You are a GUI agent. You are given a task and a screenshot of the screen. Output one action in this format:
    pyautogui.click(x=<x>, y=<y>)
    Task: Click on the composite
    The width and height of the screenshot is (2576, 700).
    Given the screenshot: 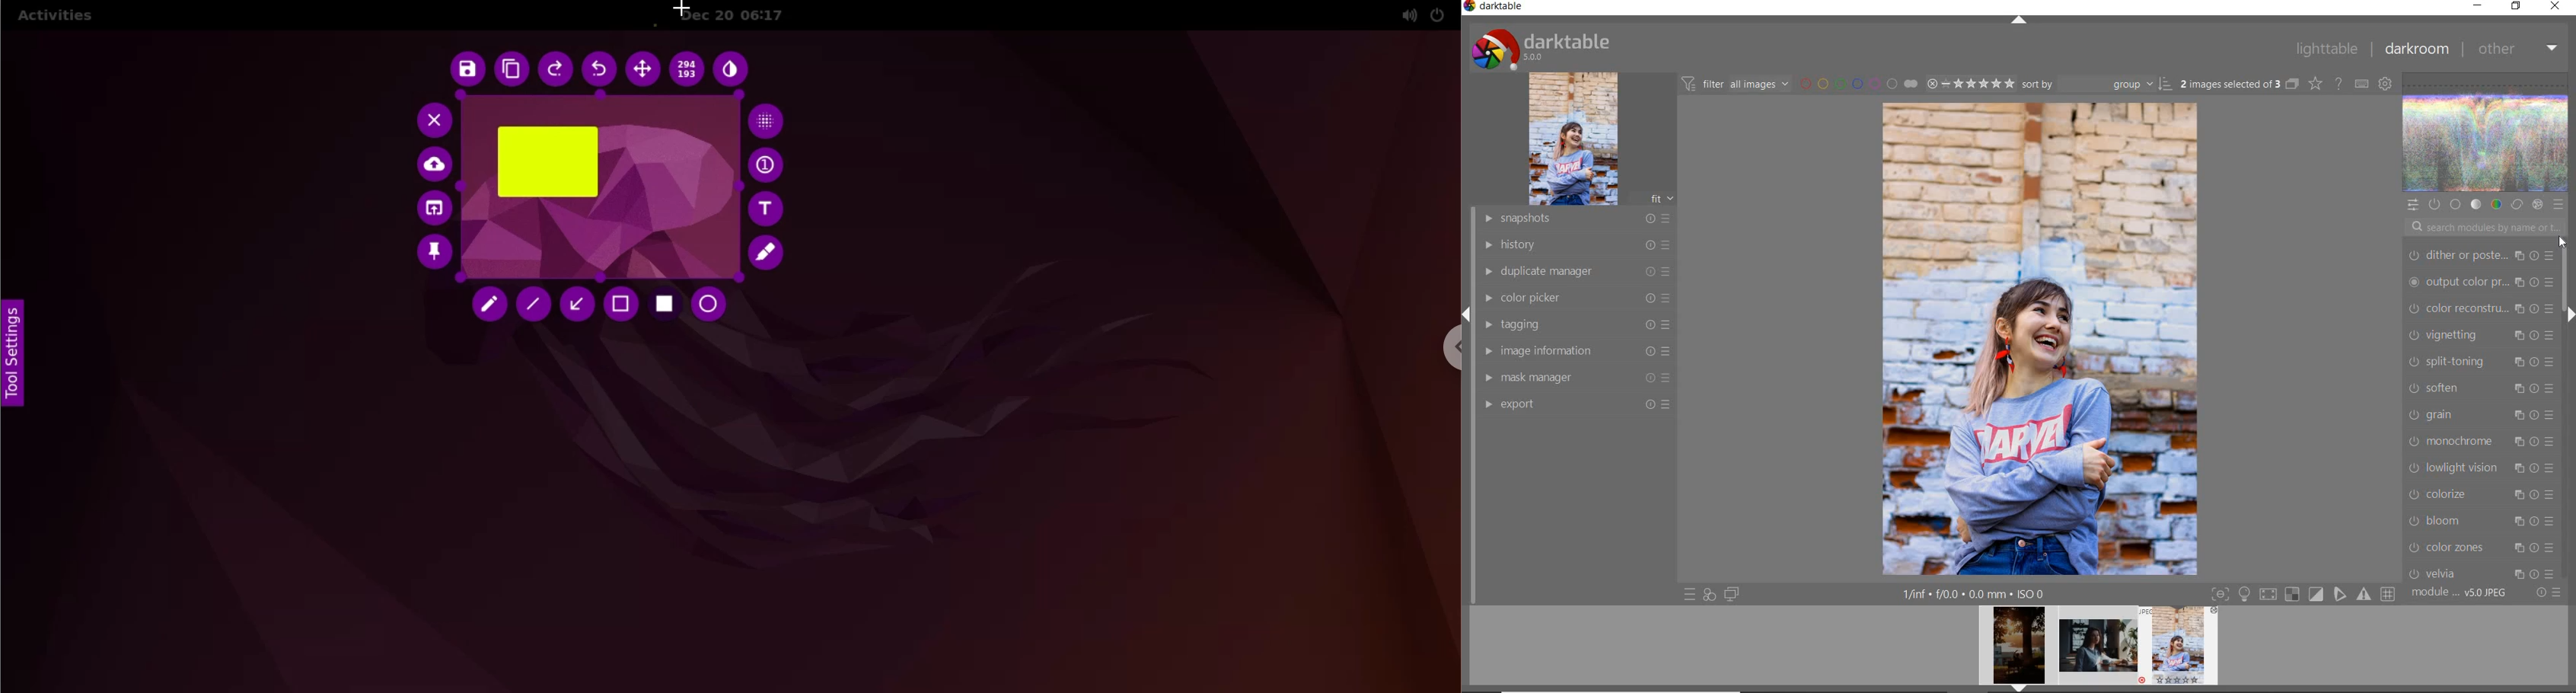 What is the action you would take?
    pyautogui.click(x=2481, y=412)
    